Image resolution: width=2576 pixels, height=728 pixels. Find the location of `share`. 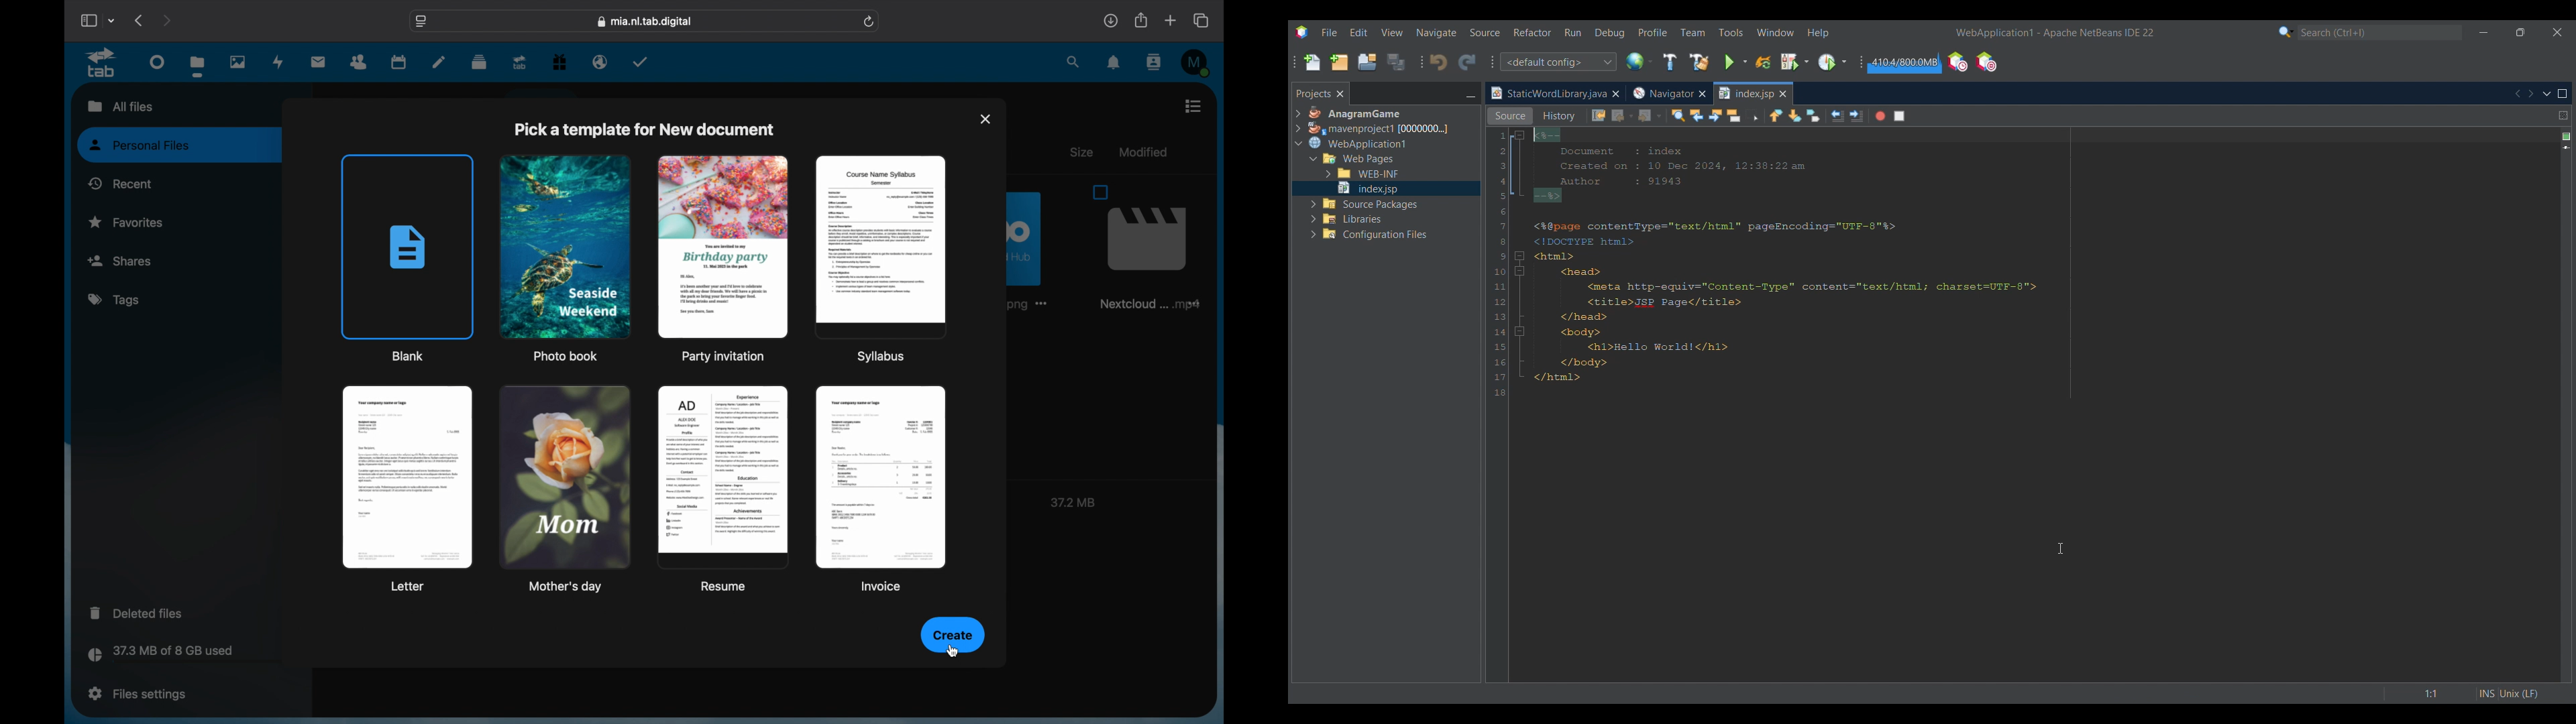

share is located at coordinates (1142, 20).